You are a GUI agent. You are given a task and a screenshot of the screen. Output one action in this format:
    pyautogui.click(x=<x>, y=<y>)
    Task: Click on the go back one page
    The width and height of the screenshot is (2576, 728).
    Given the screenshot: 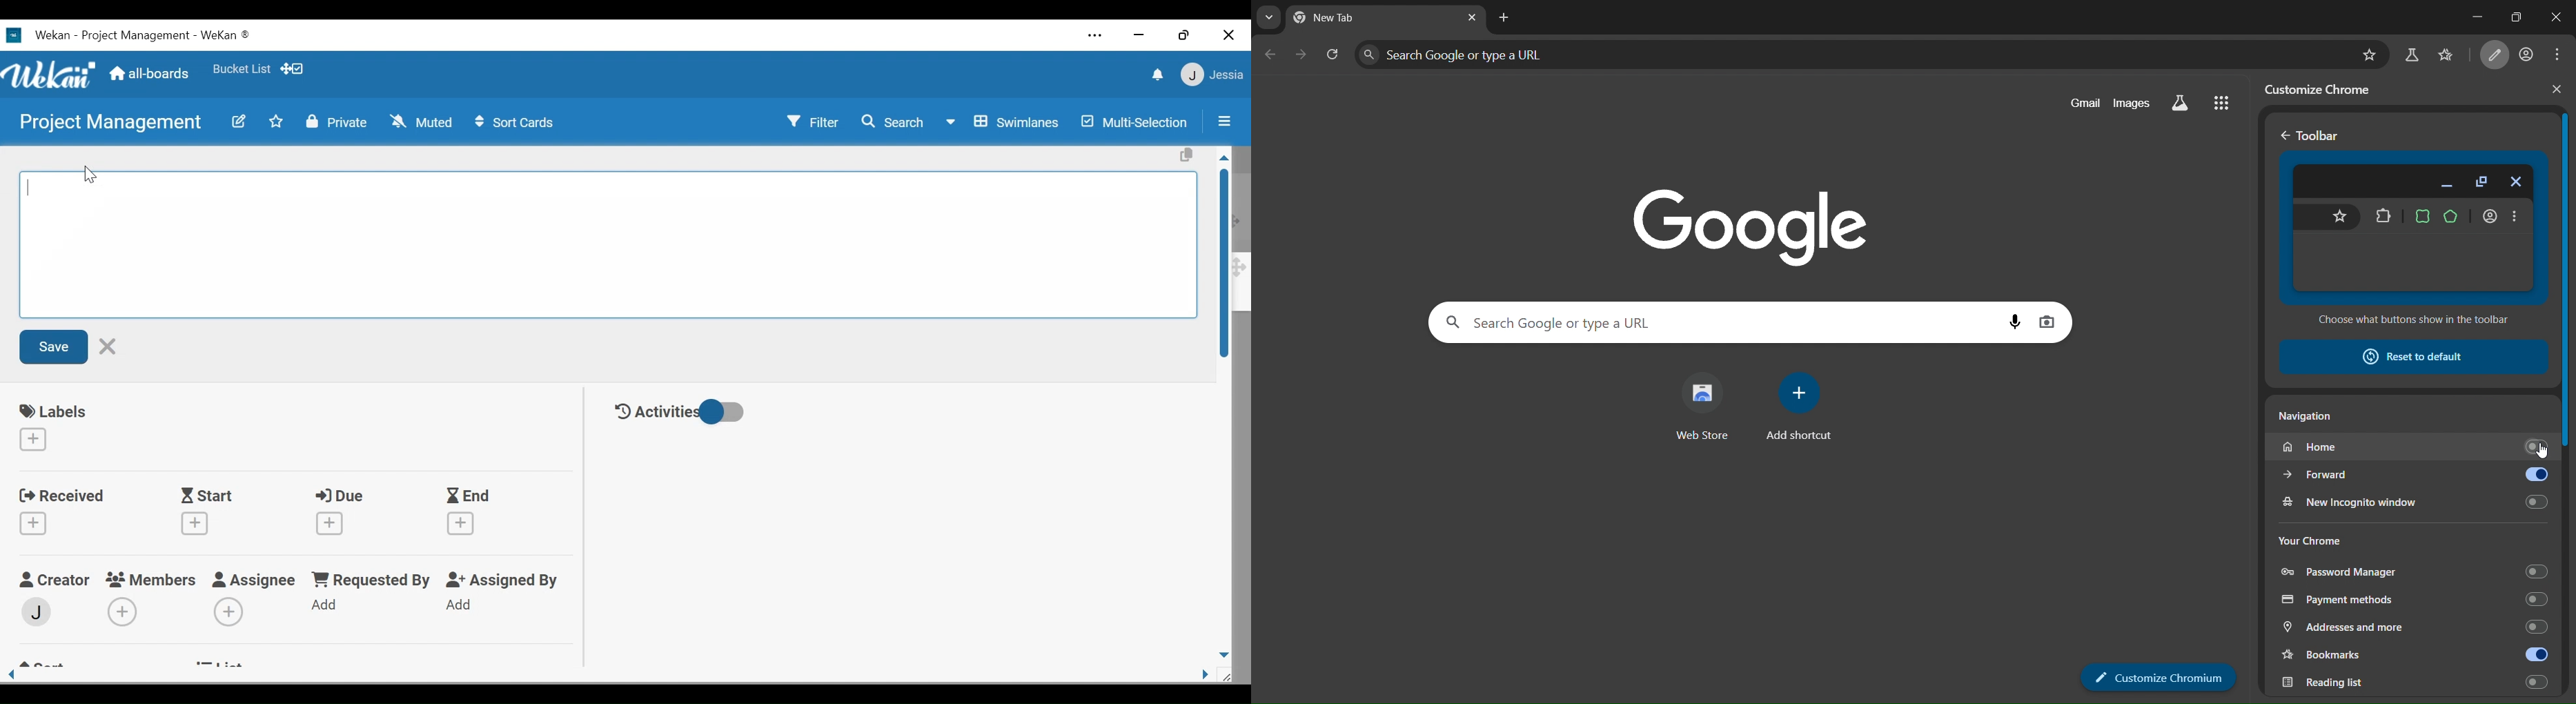 What is the action you would take?
    pyautogui.click(x=1272, y=57)
    